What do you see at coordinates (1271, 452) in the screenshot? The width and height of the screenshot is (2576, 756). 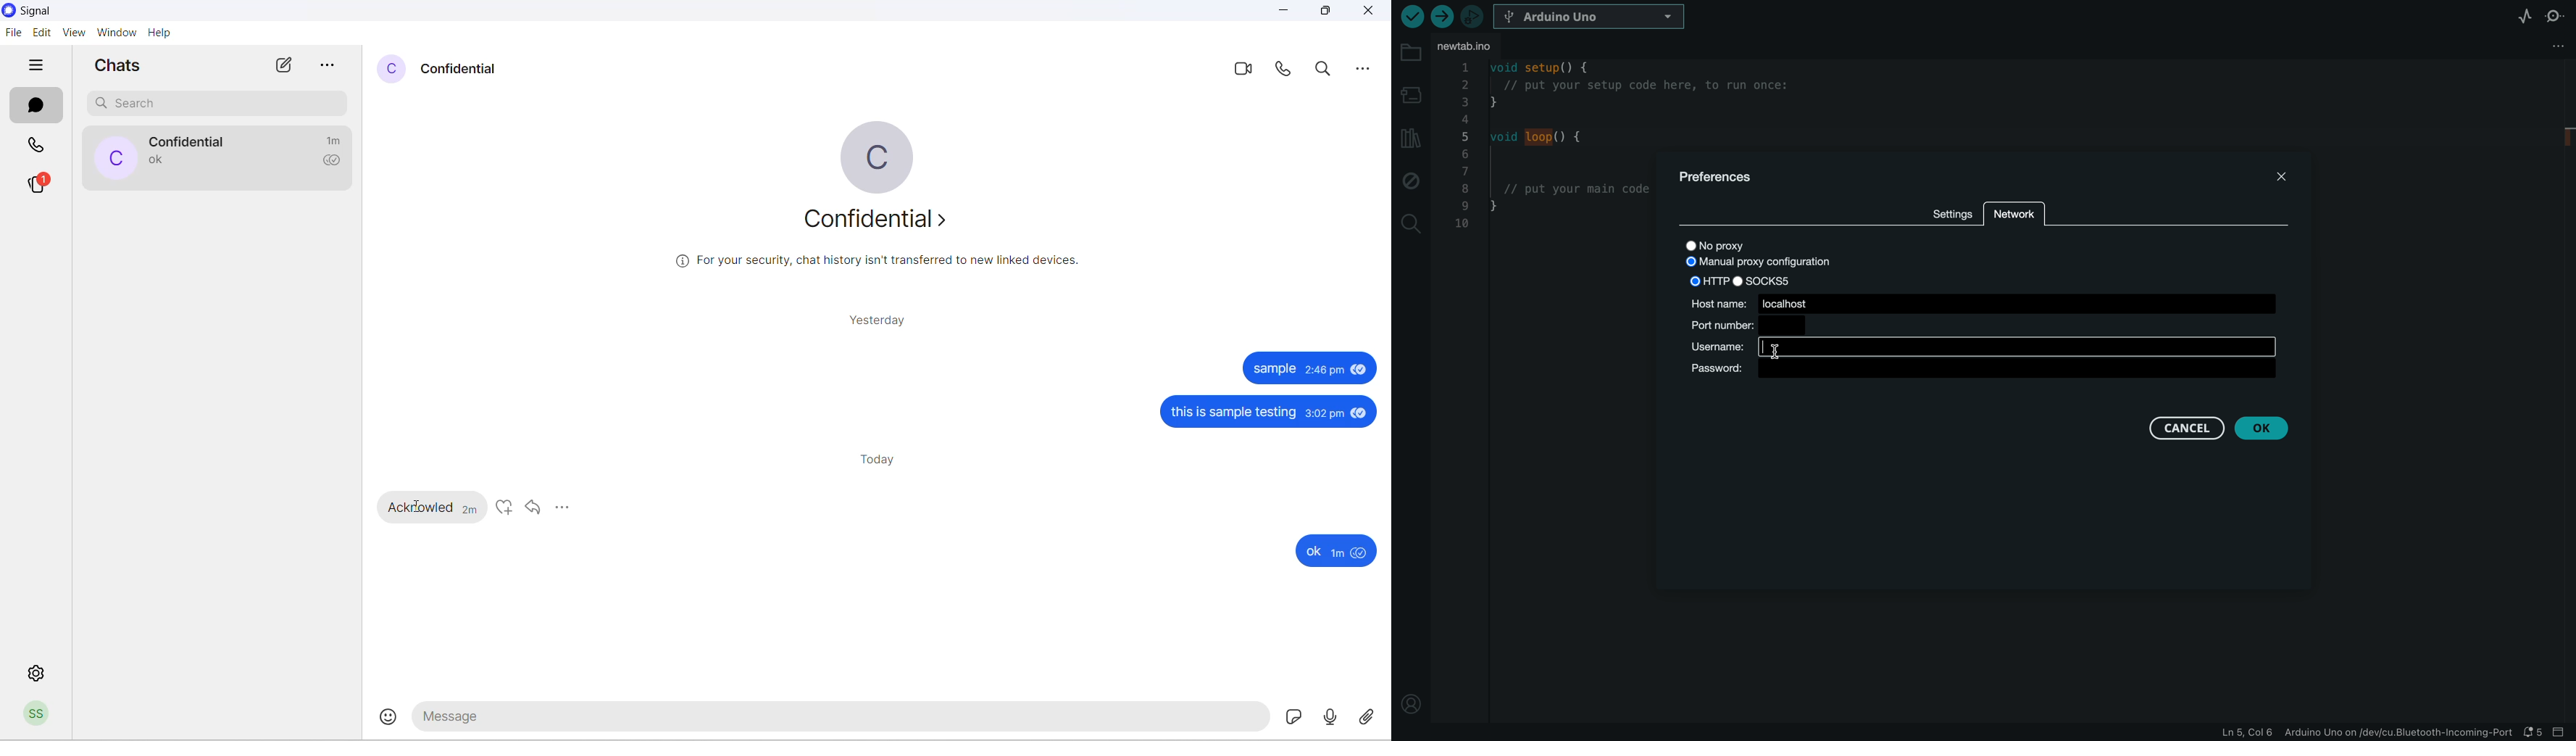 I see `sent messages` at bounding box center [1271, 452].